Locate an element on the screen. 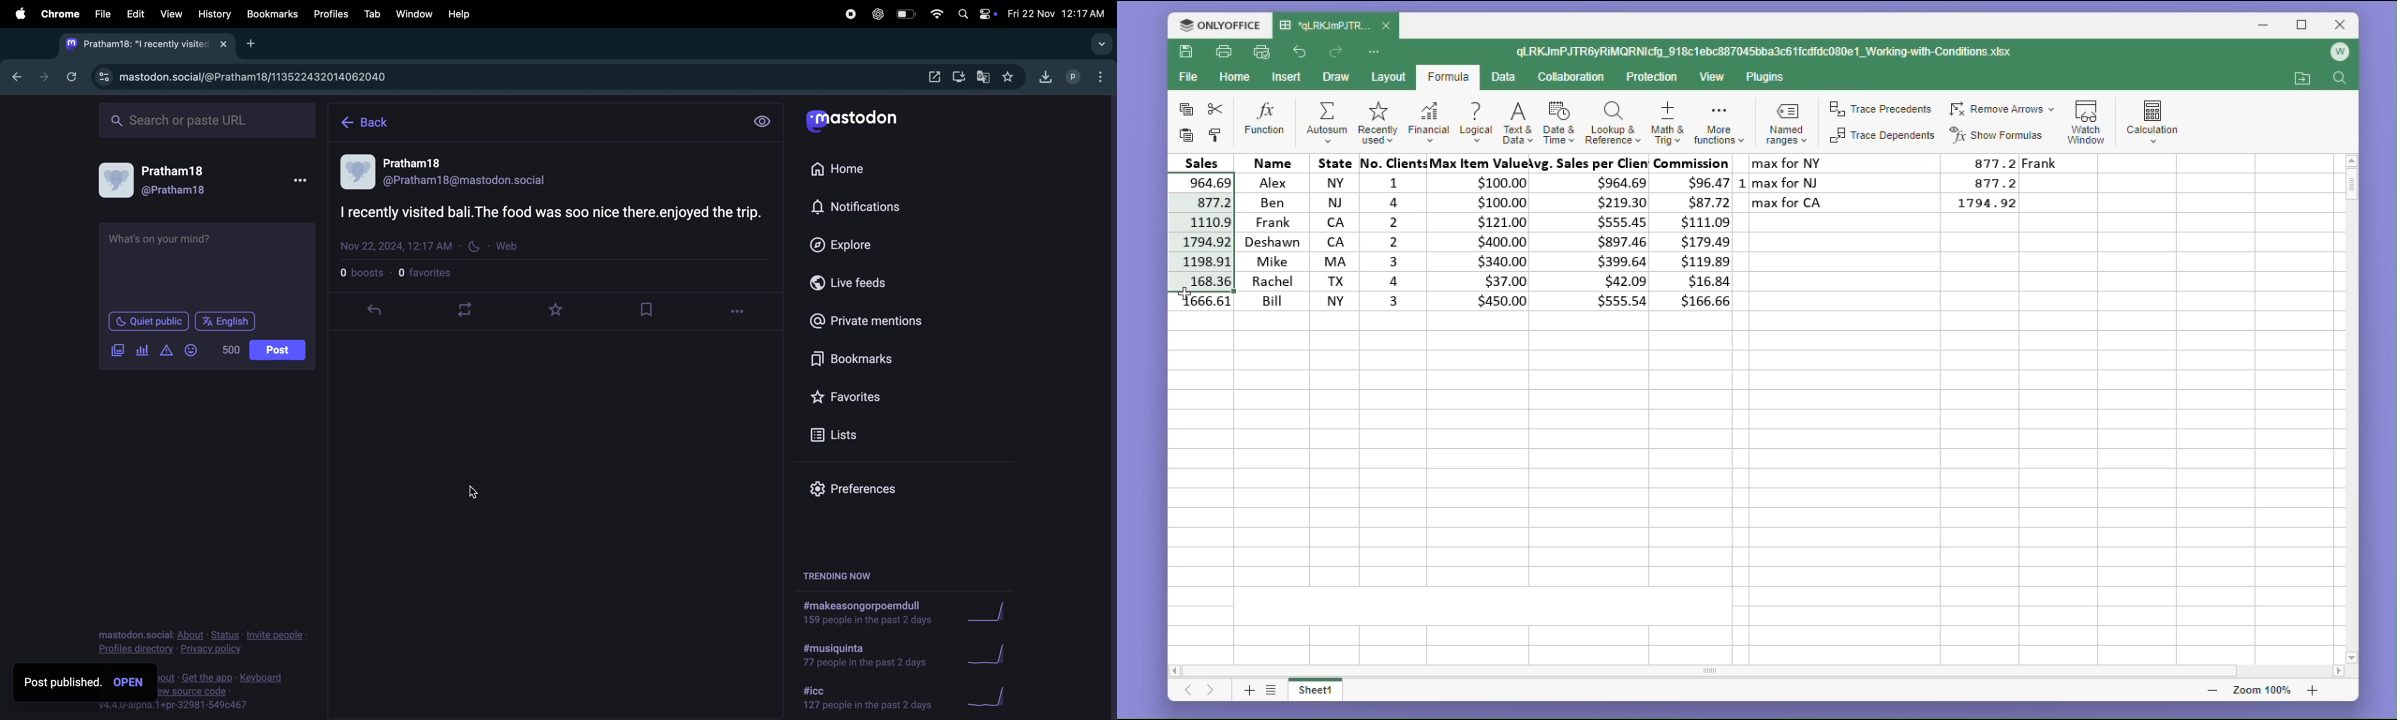 Image resolution: width=2408 pixels, height=728 pixels. chrome is located at coordinates (60, 12).